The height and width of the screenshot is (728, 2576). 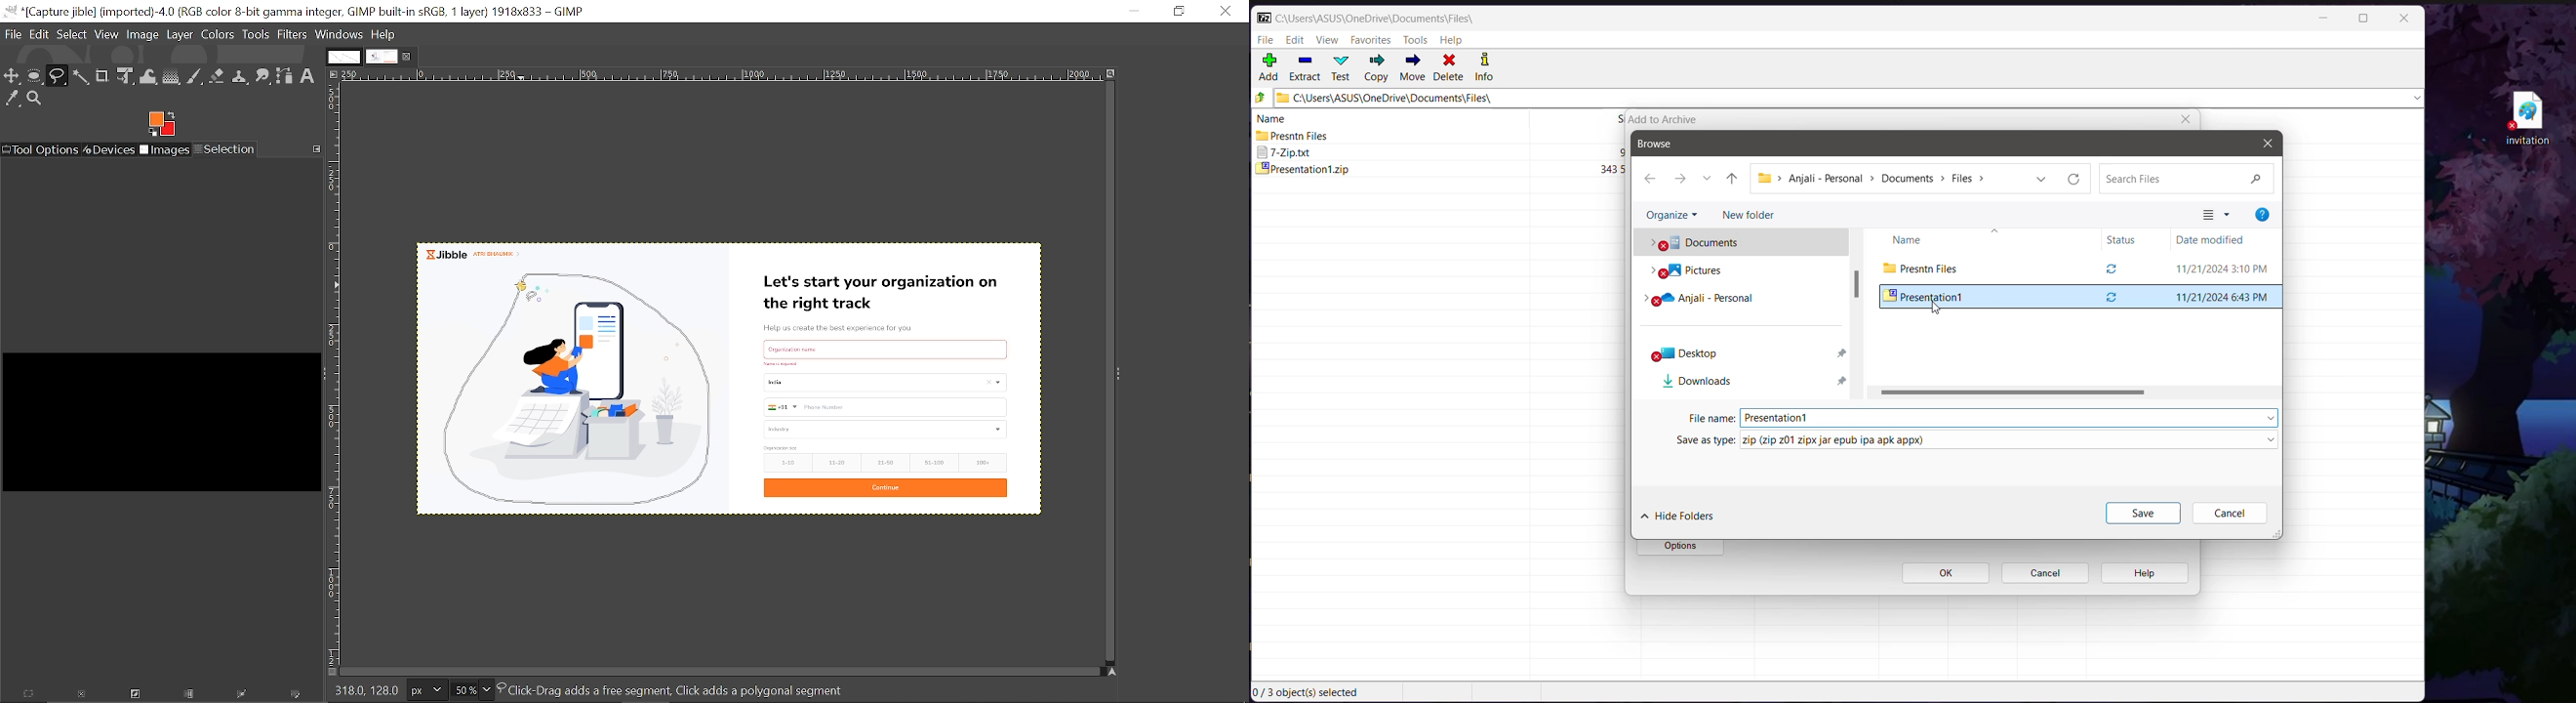 I want to click on Clone tool, so click(x=241, y=76).